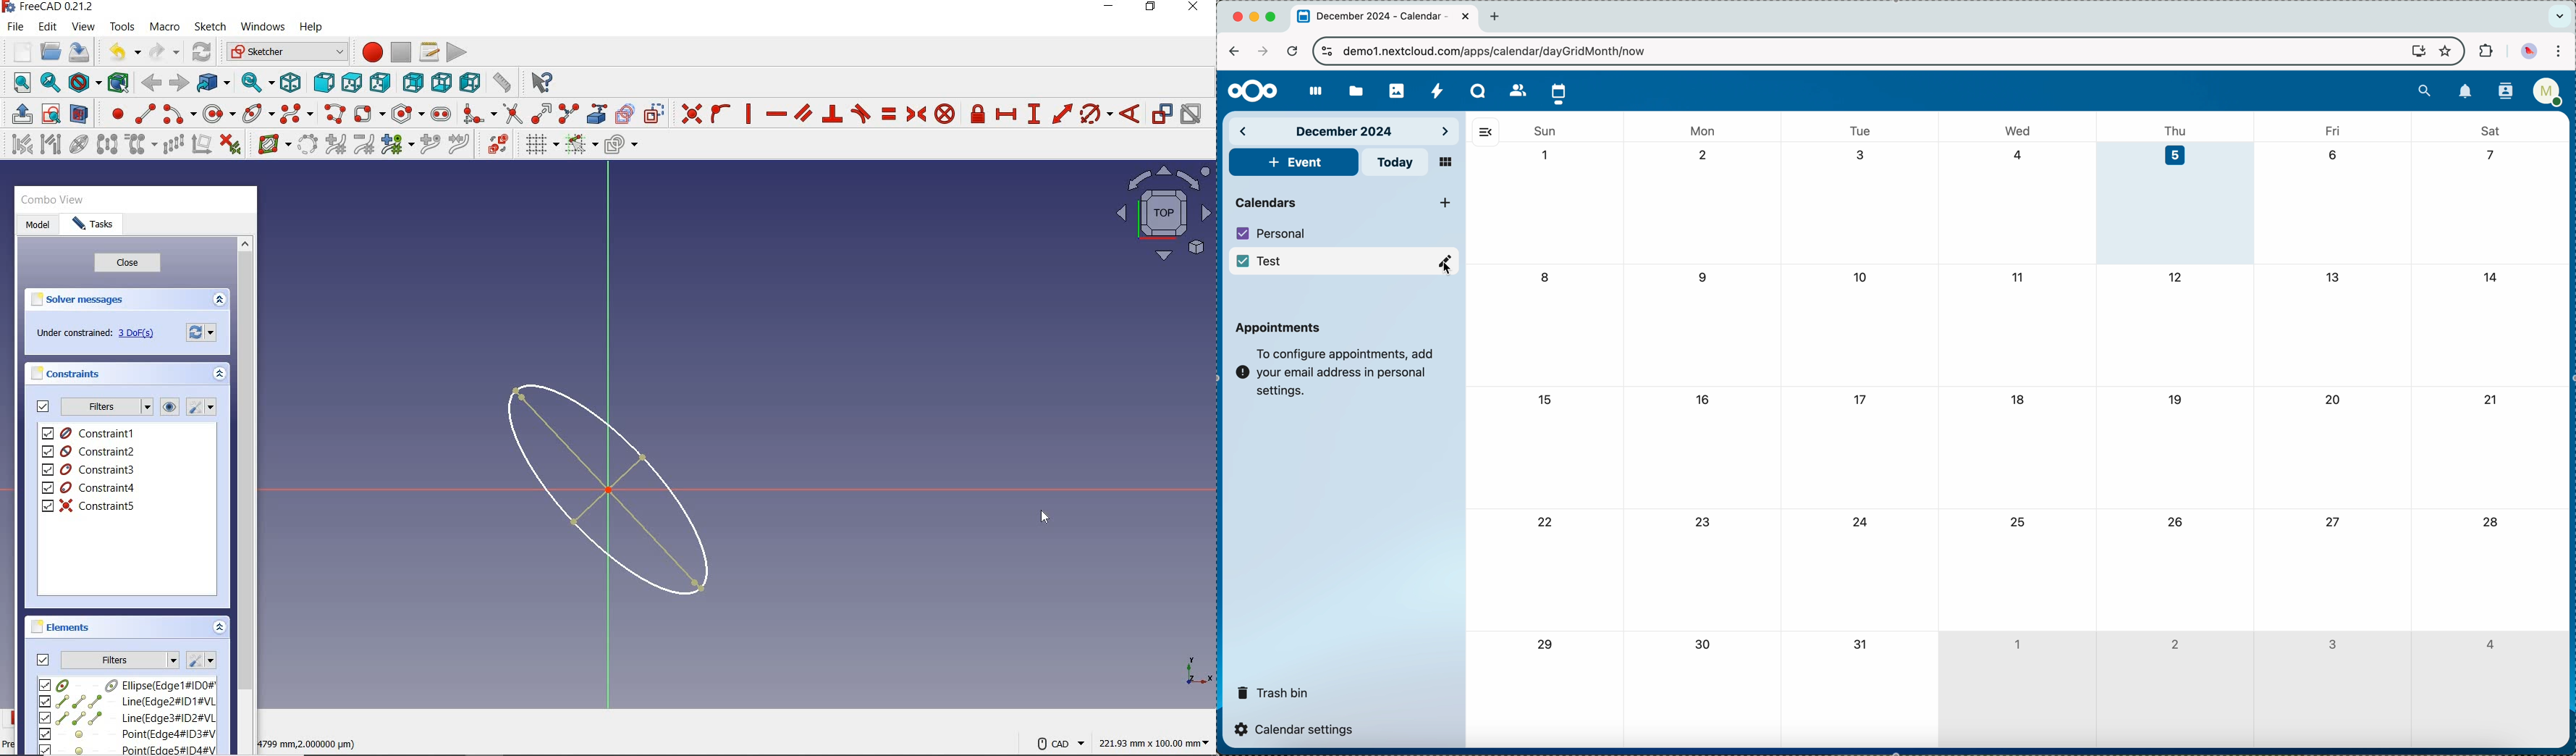  Describe the element at coordinates (1234, 51) in the screenshot. I see `navigate back` at that location.